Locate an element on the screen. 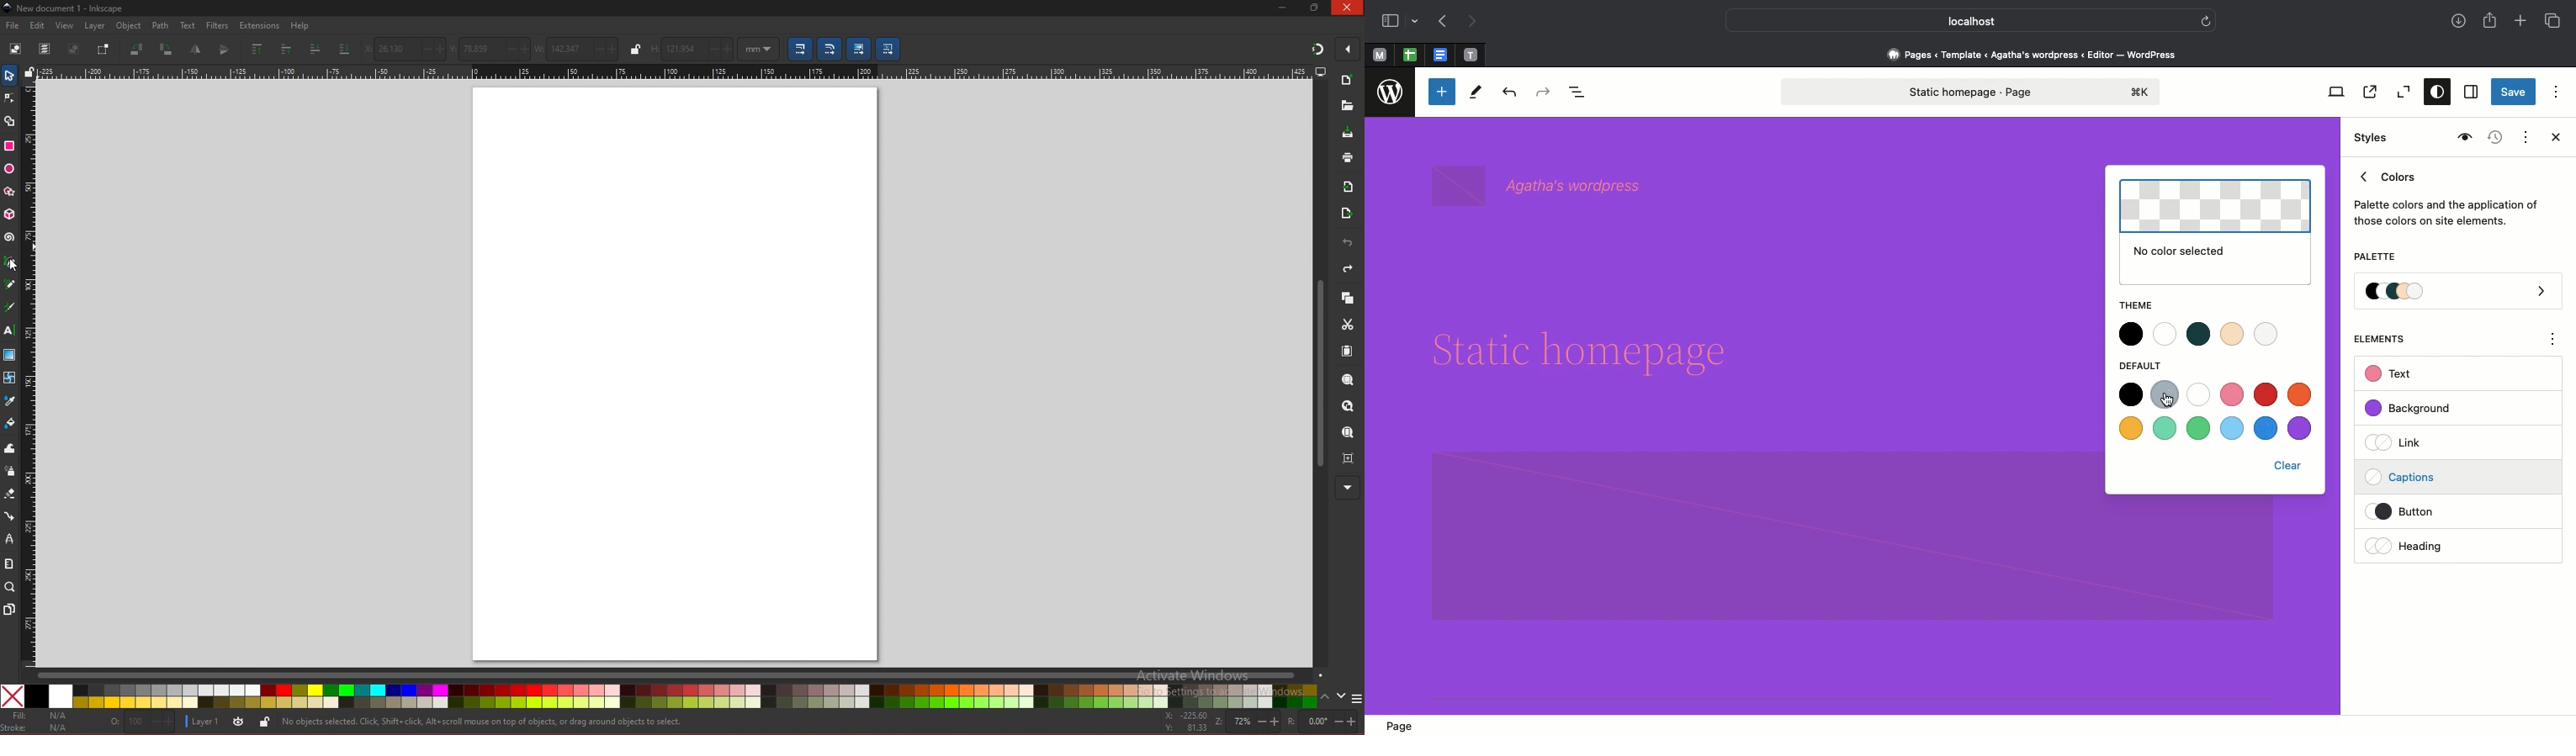 This screenshot has height=756, width=2576. paste is located at coordinates (1348, 352).